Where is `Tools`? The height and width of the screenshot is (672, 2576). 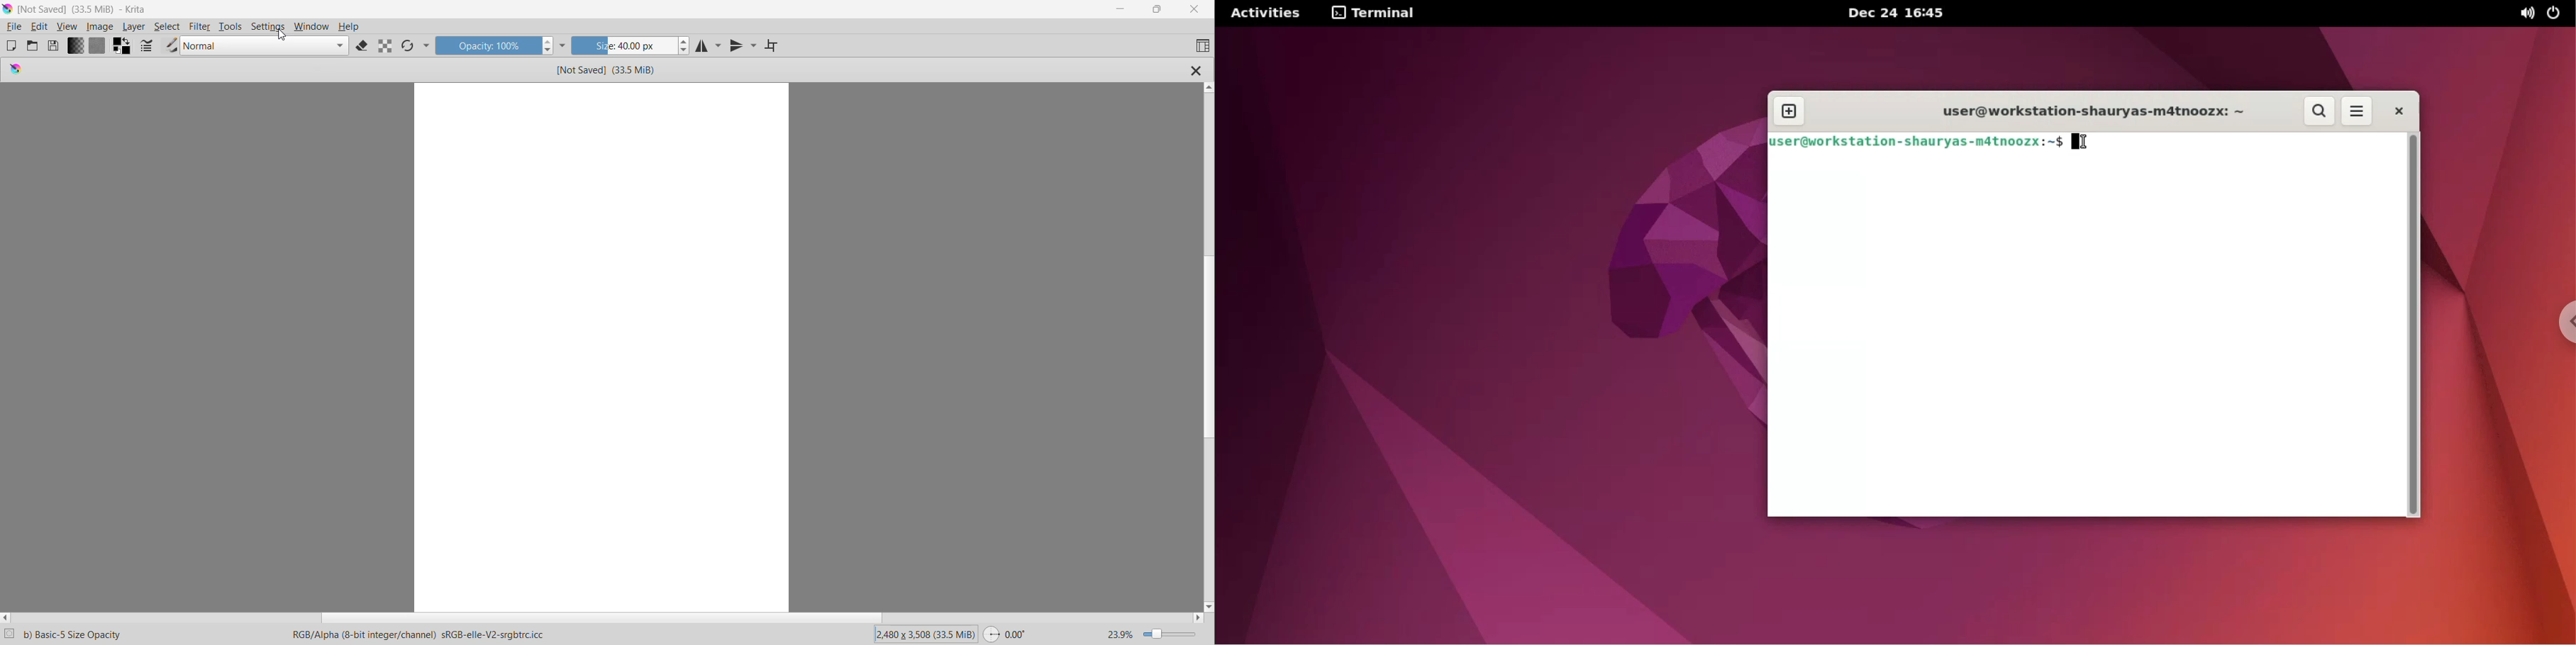 Tools is located at coordinates (231, 27).